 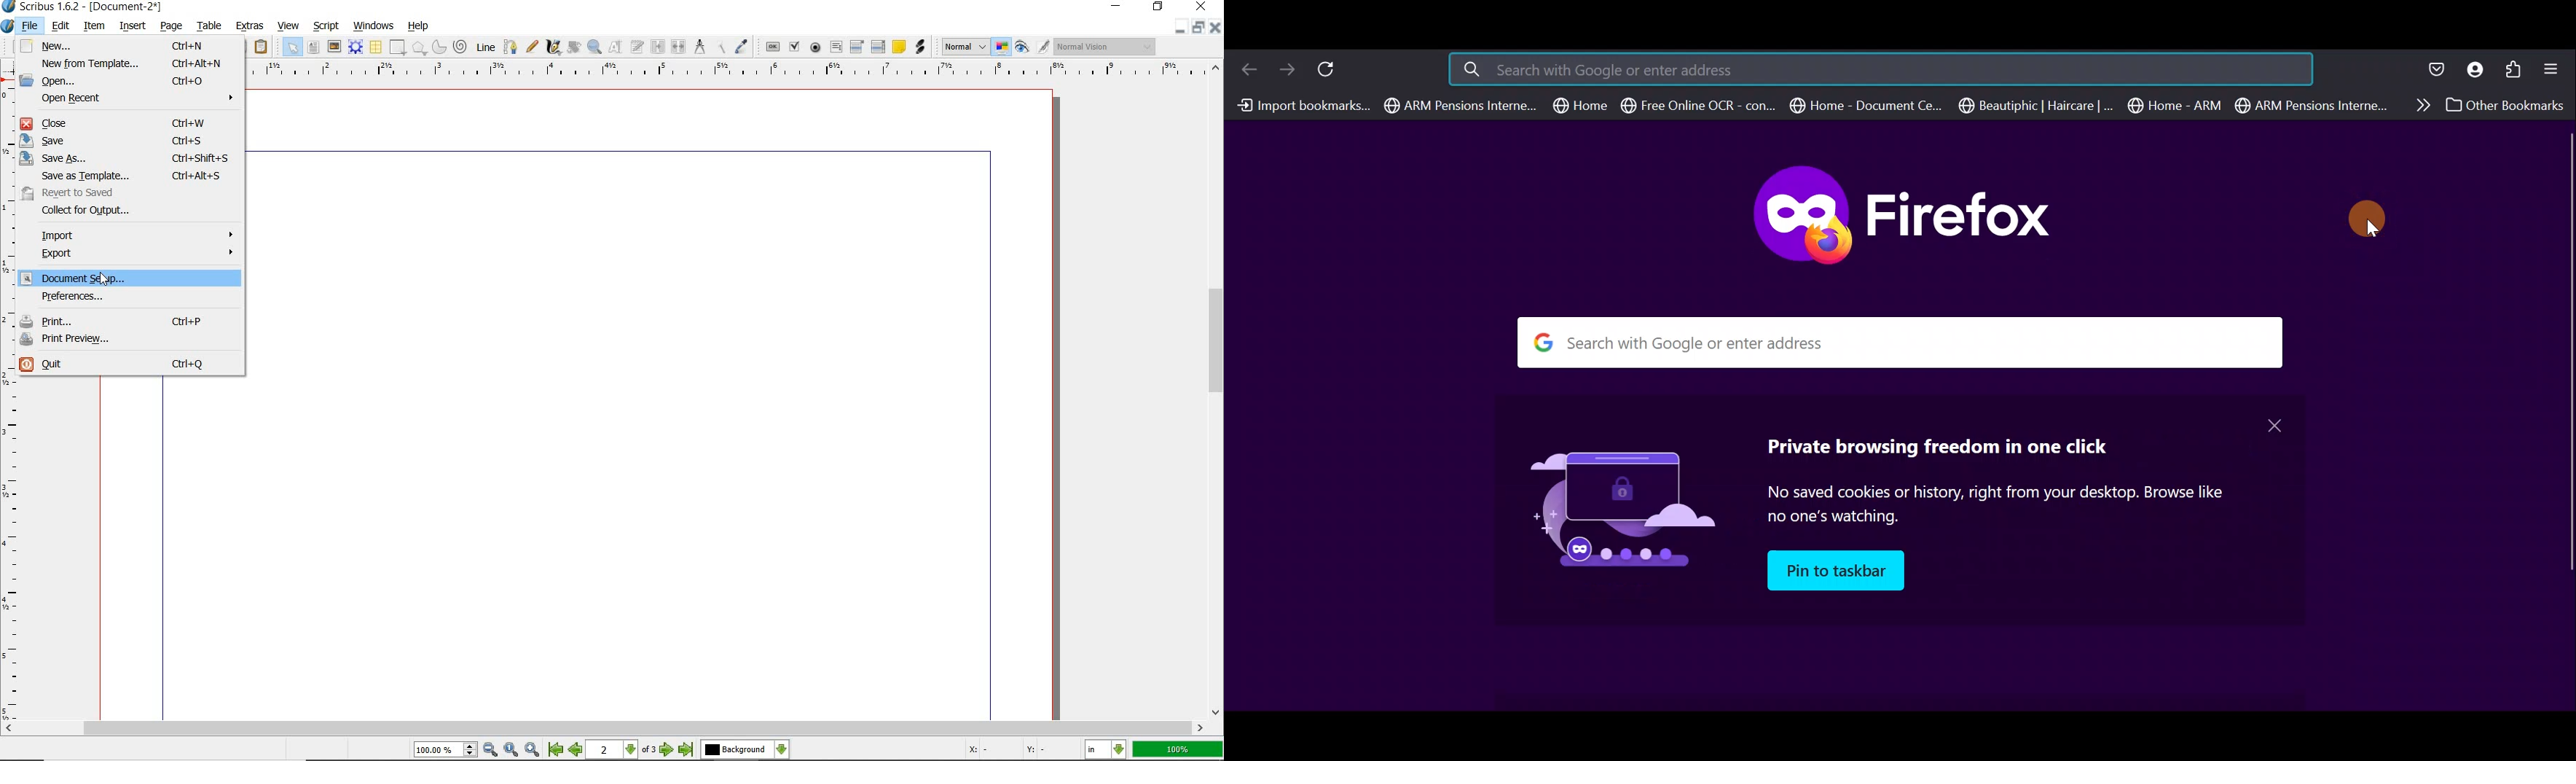 What do you see at coordinates (2515, 68) in the screenshot?
I see `Extensions` at bounding box center [2515, 68].